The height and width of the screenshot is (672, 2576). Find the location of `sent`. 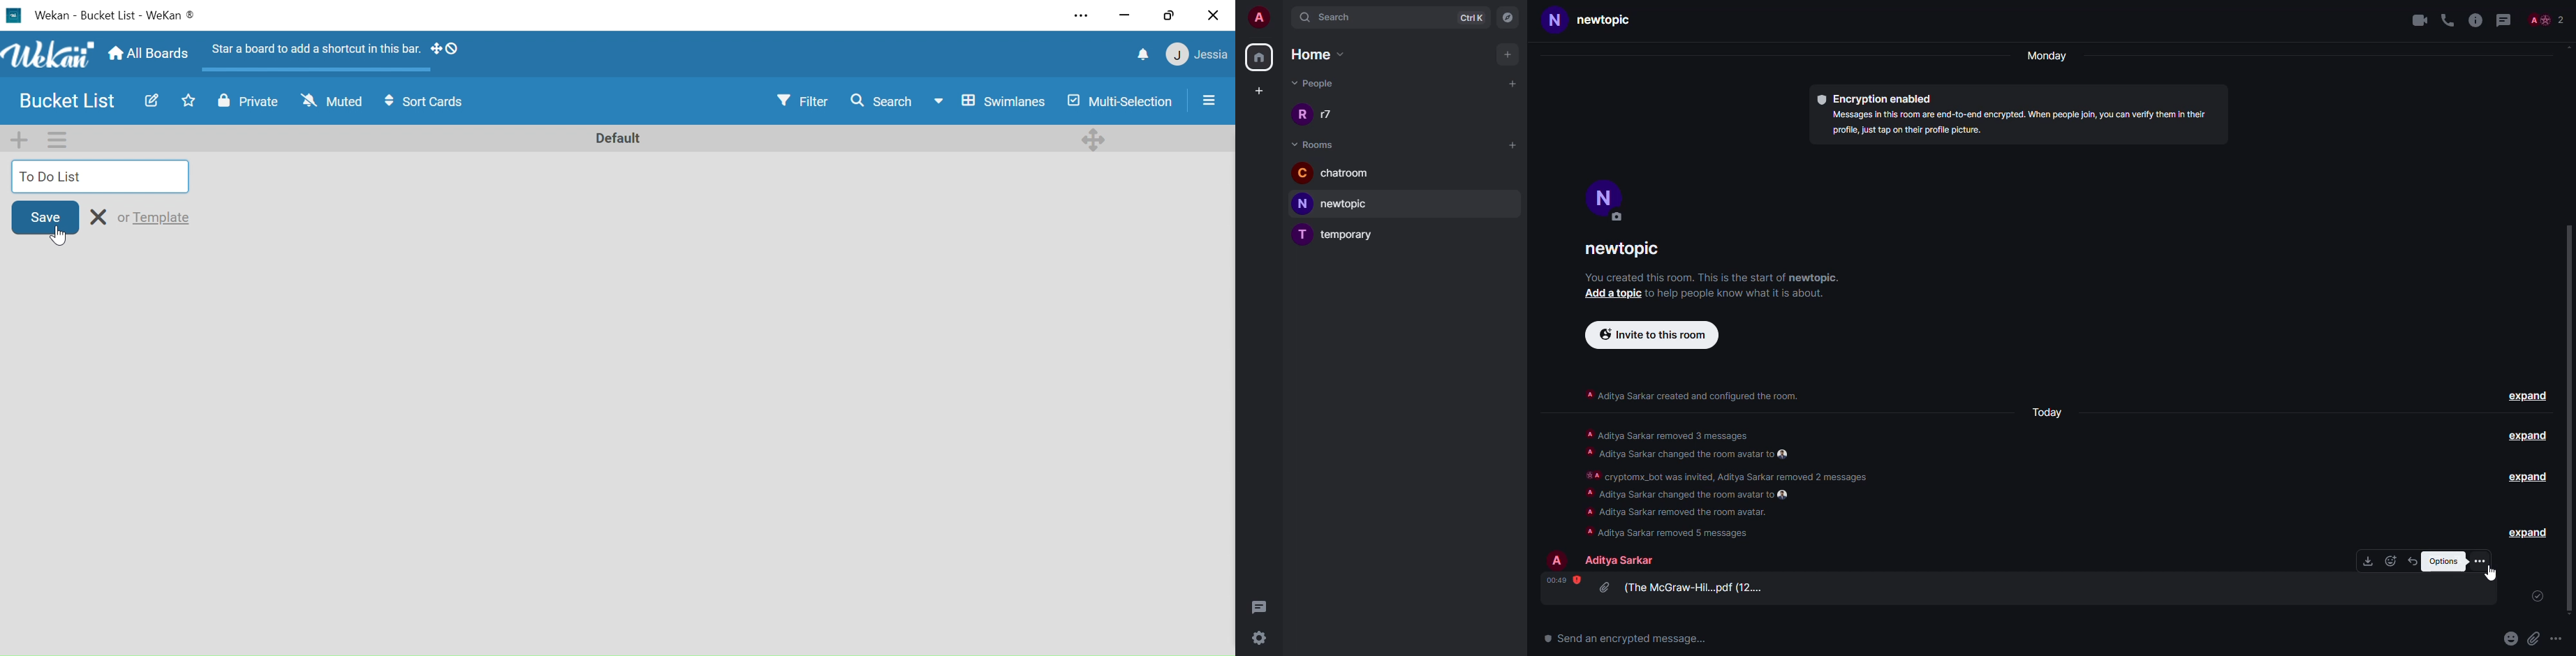

sent is located at coordinates (2539, 597).